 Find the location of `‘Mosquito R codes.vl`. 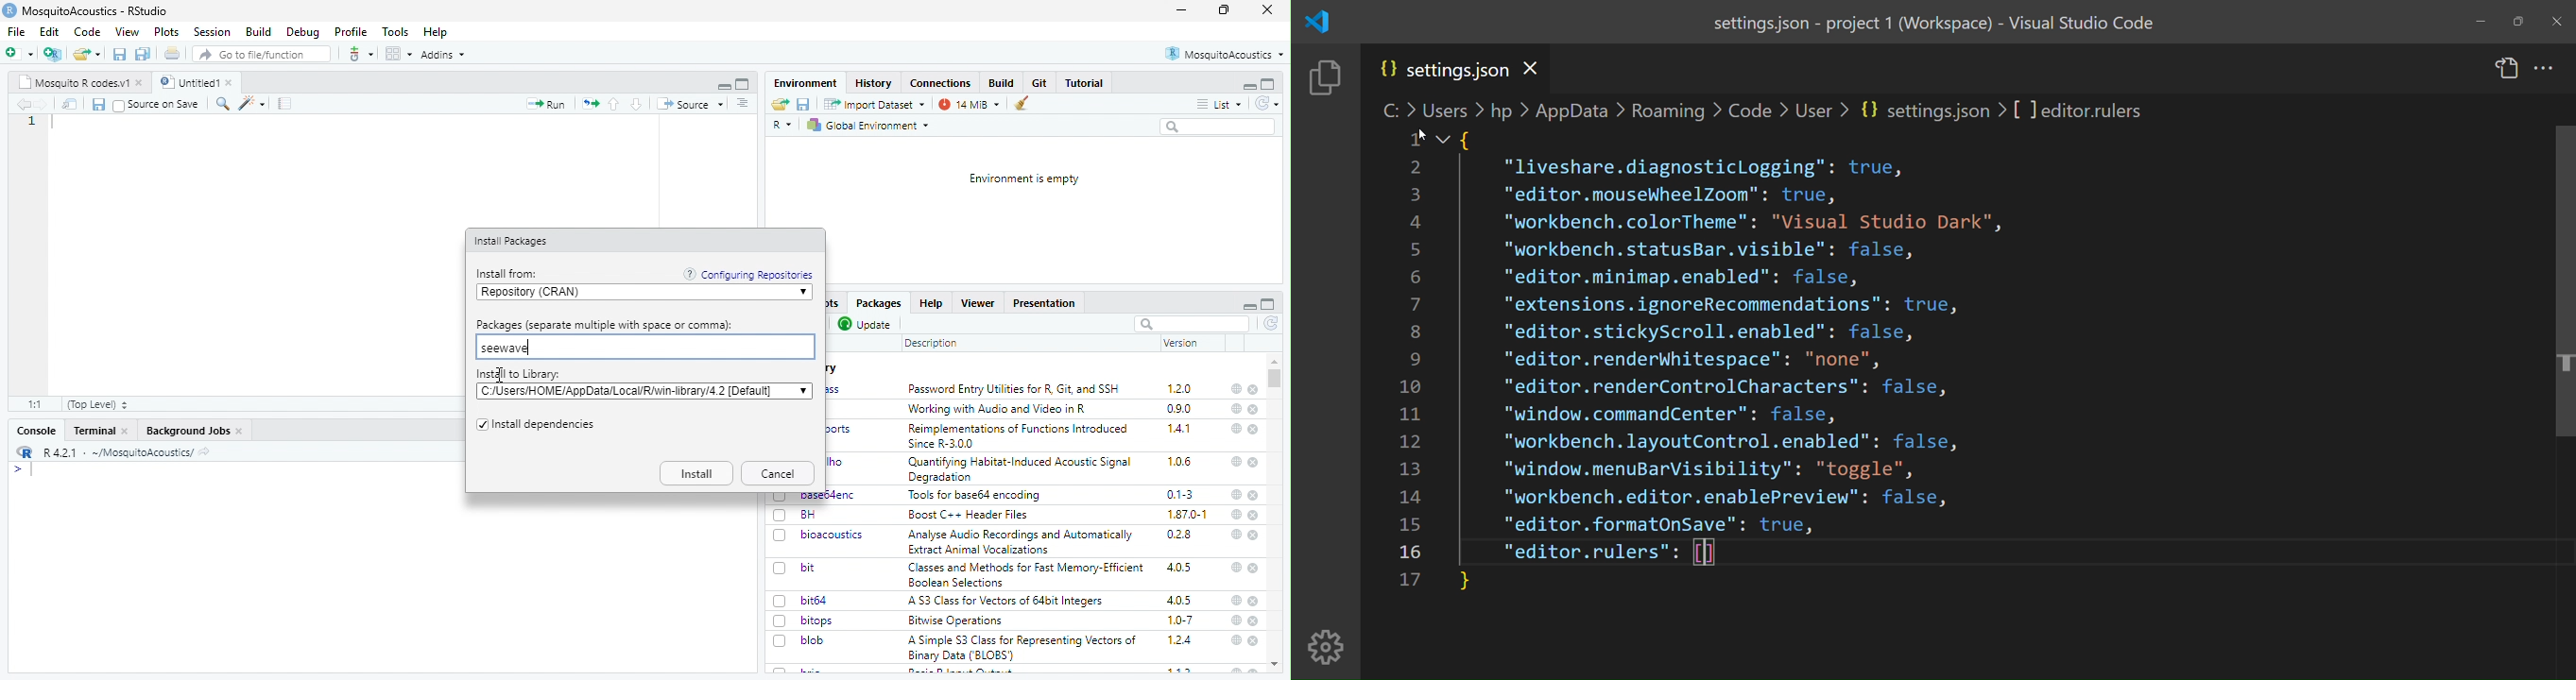

‘Mosquito R codes.vl is located at coordinates (73, 82).